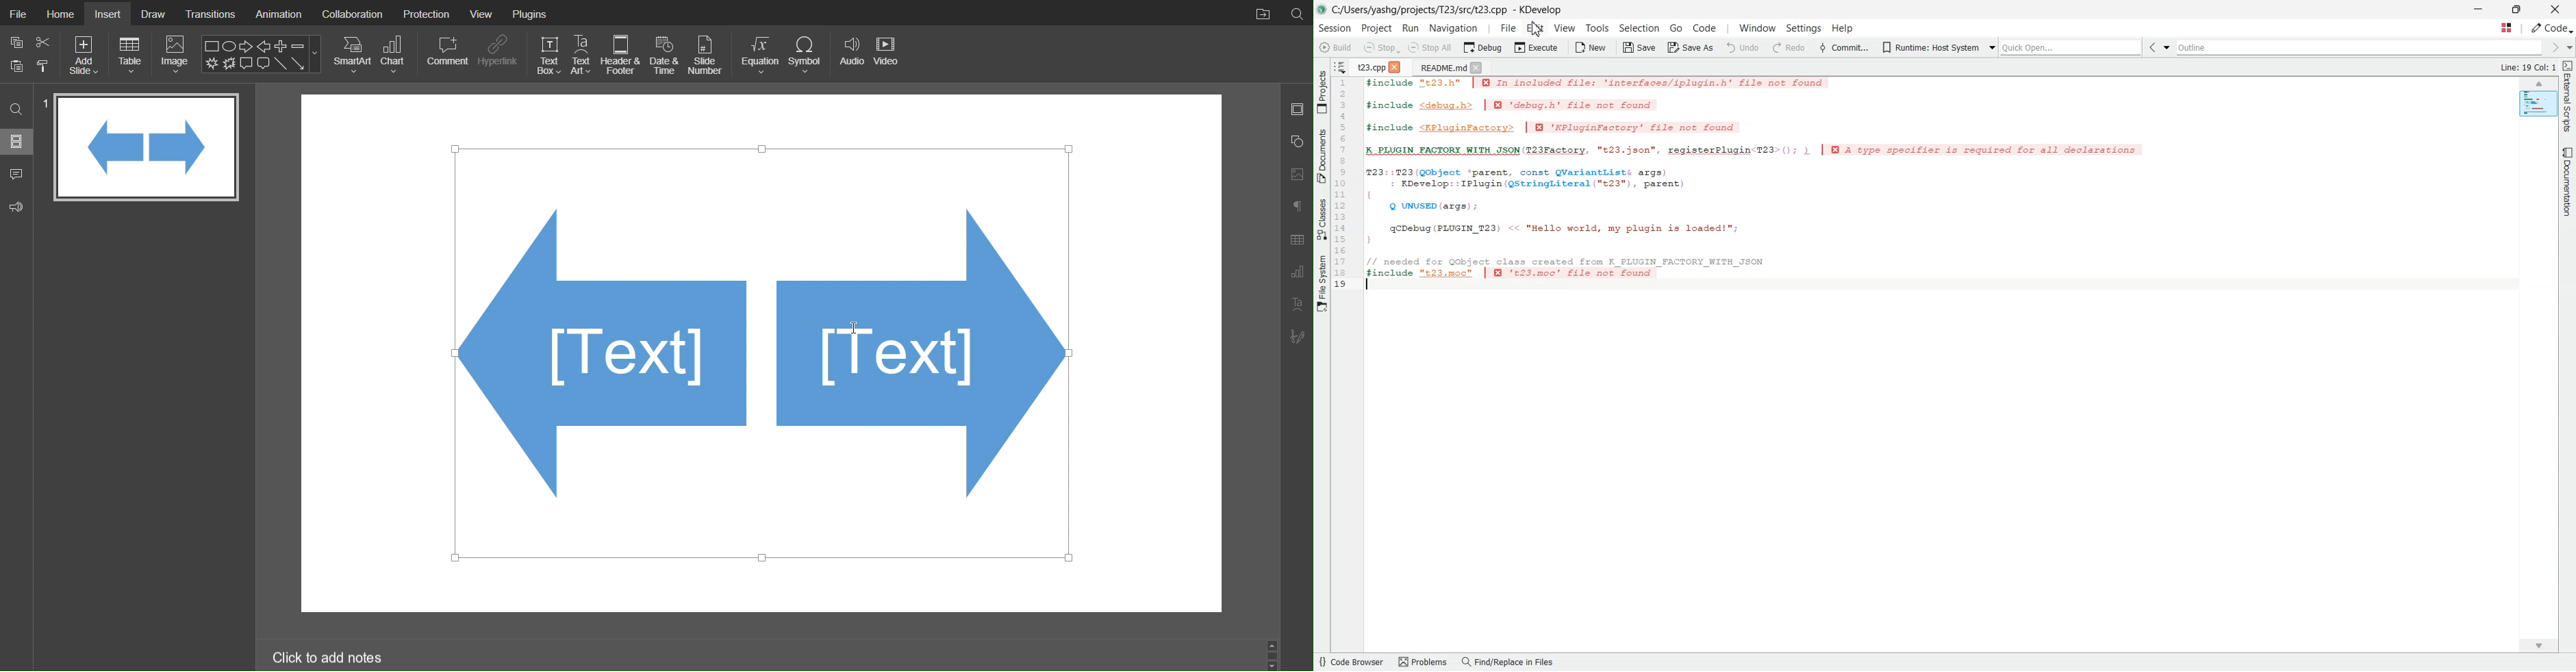 The width and height of the screenshot is (2576, 672). What do you see at coordinates (210, 13) in the screenshot?
I see `Transitions` at bounding box center [210, 13].